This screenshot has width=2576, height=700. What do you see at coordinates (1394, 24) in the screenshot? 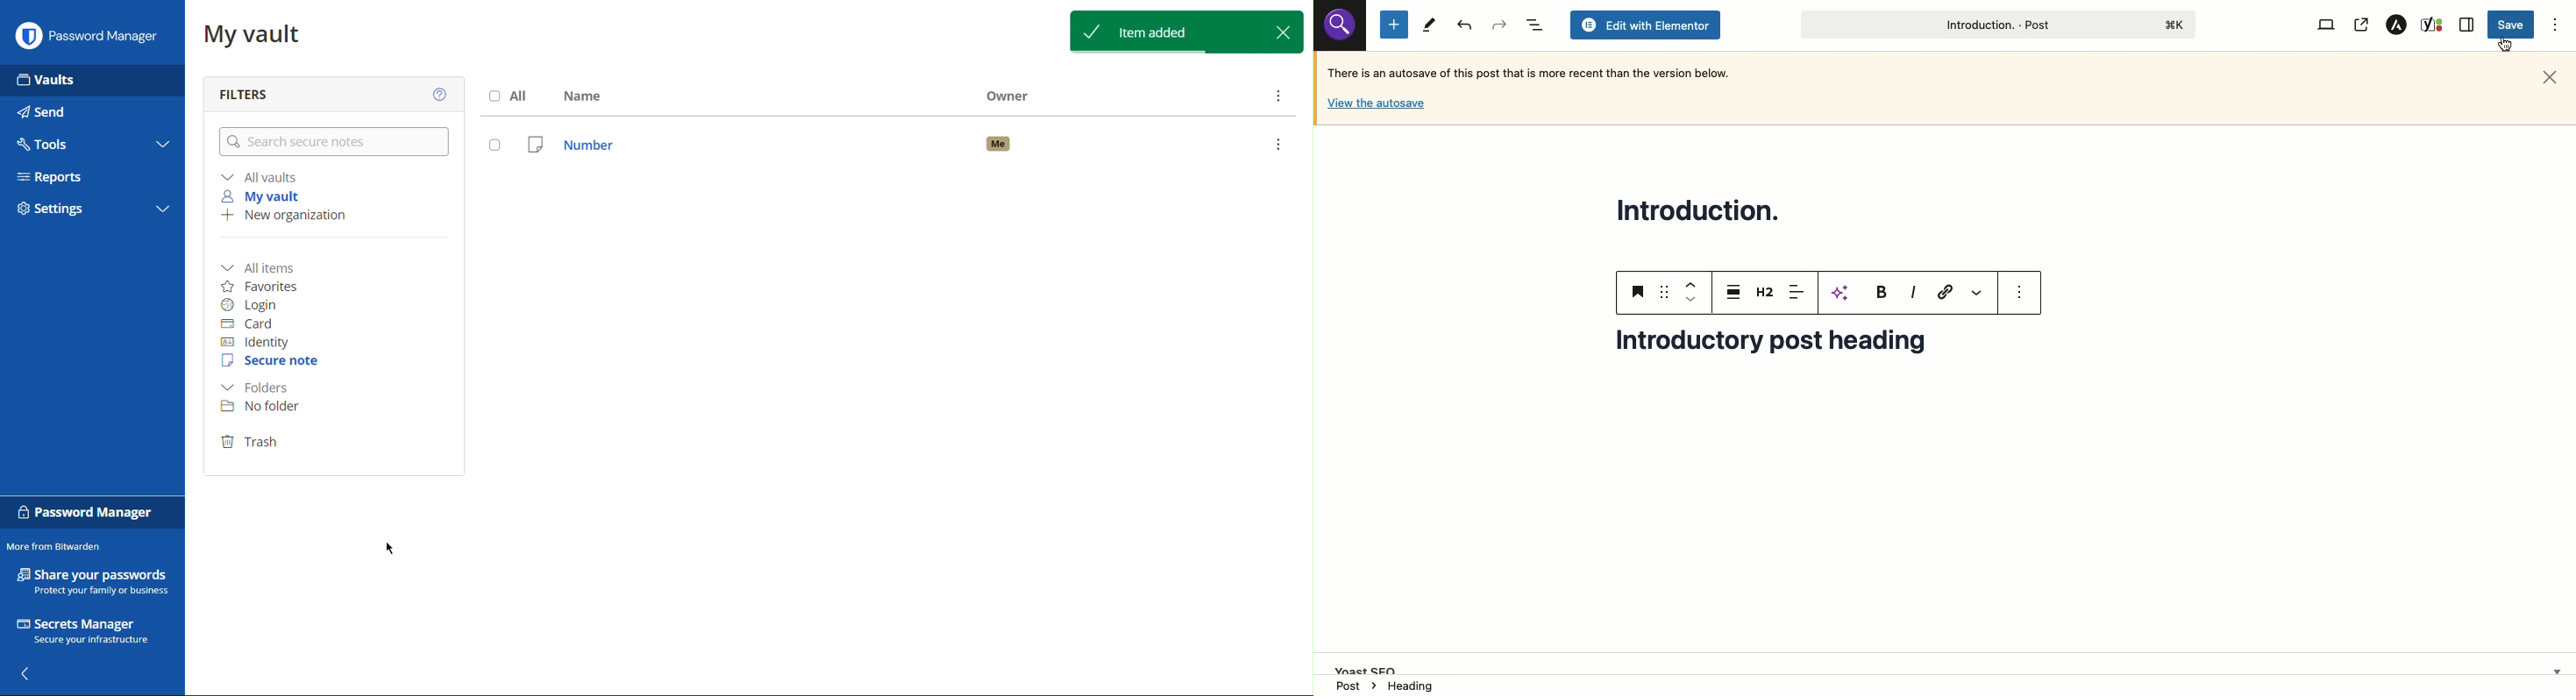
I see `Add new block` at bounding box center [1394, 24].